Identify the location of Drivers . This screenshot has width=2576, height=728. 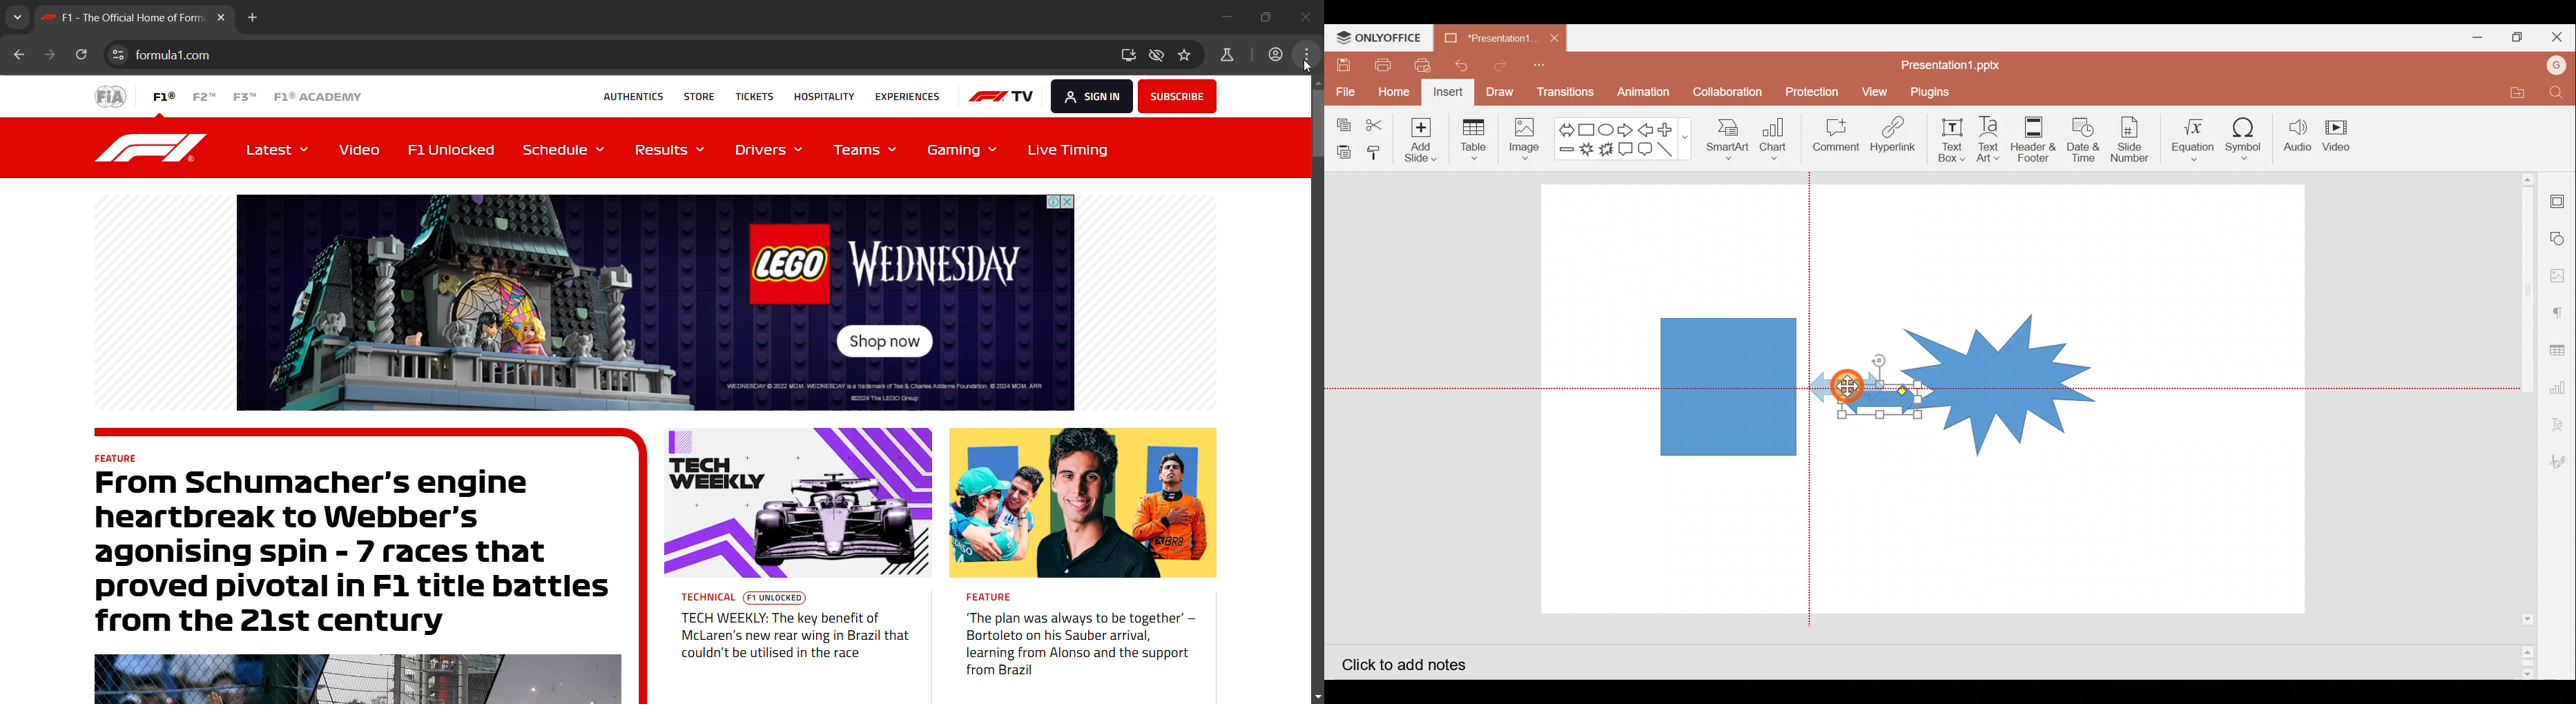
(765, 153).